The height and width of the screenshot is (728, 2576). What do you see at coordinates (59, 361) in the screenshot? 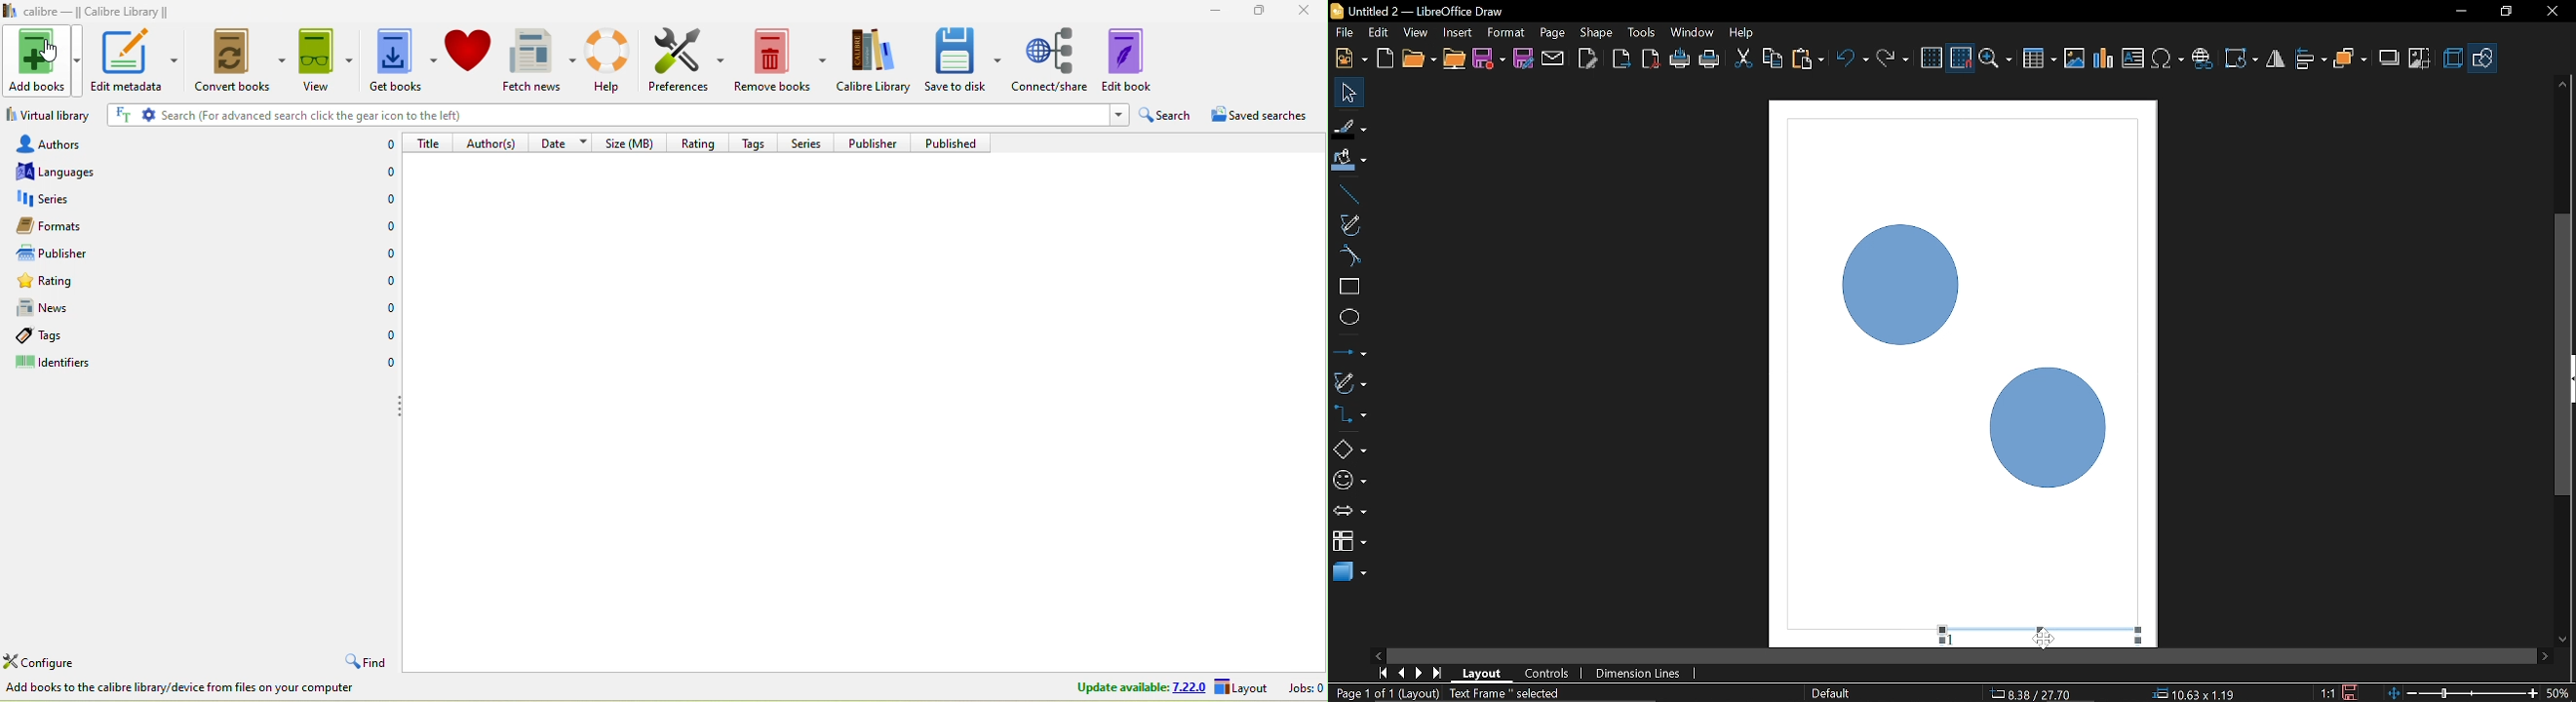
I see `identifiers` at bounding box center [59, 361].